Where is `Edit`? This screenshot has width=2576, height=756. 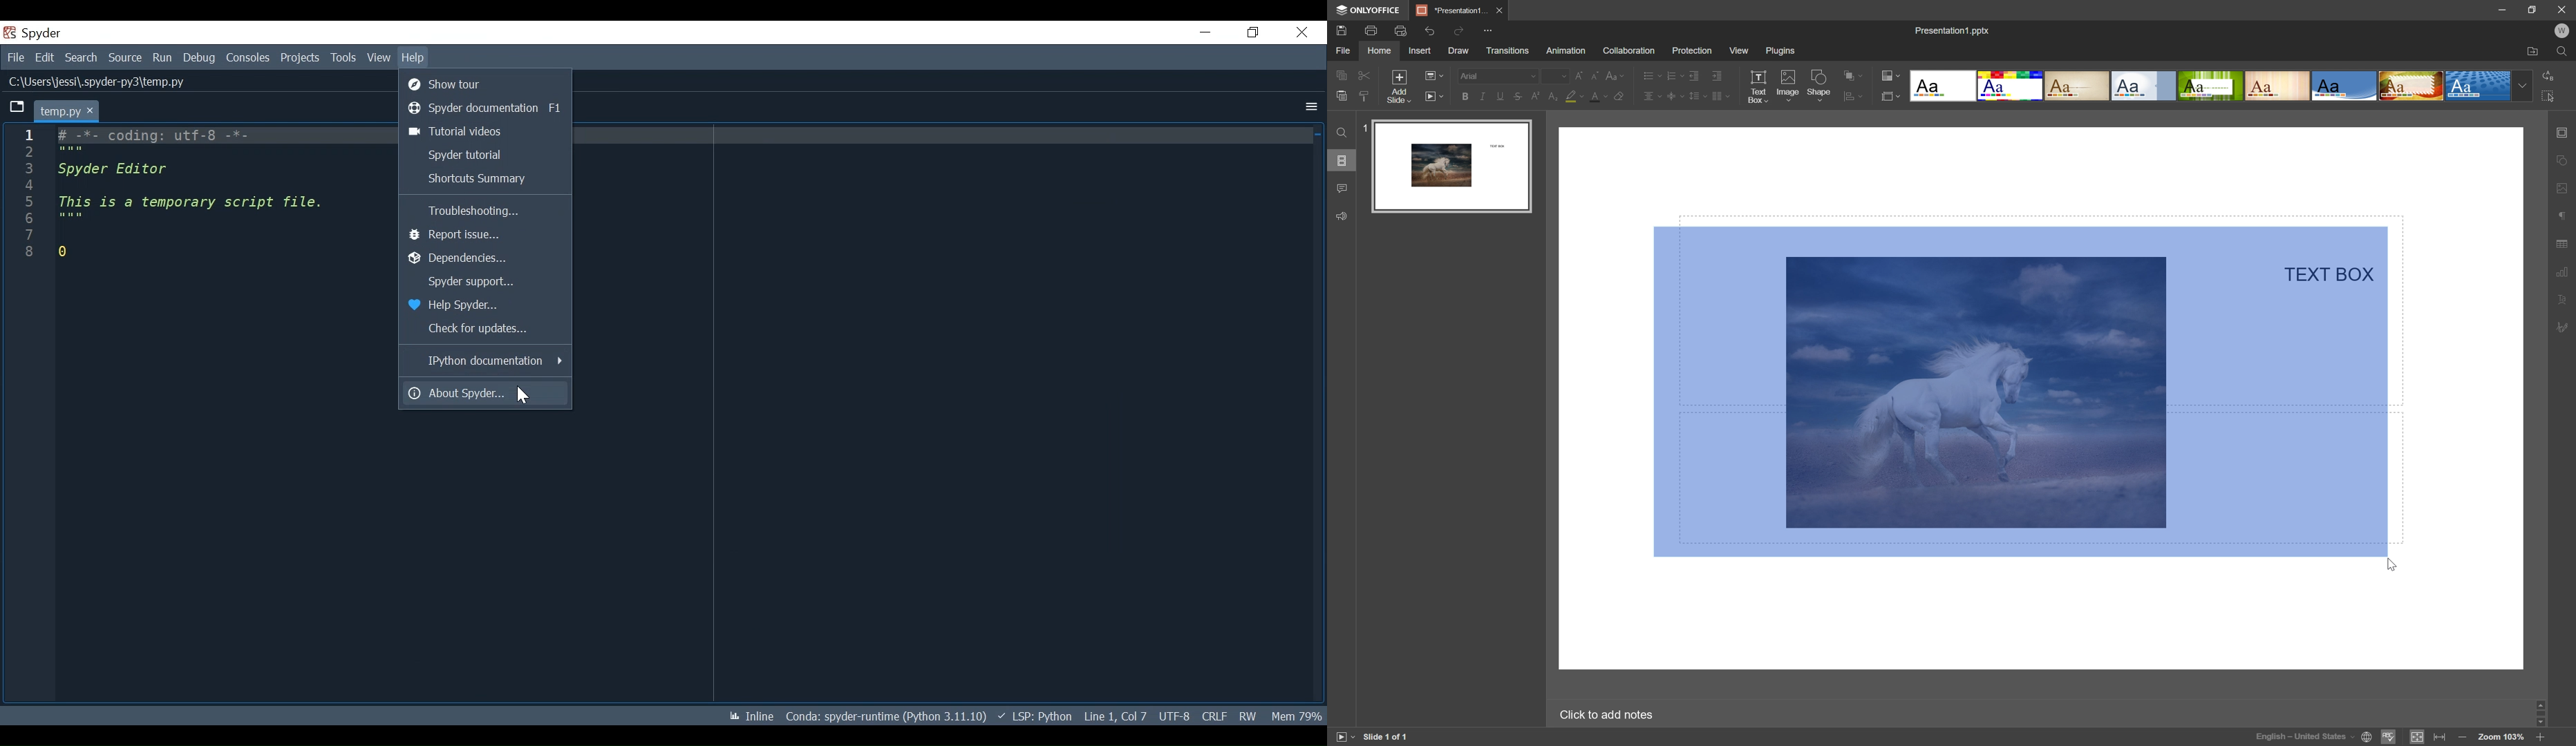 Edit is located at coordinates (44, 57).